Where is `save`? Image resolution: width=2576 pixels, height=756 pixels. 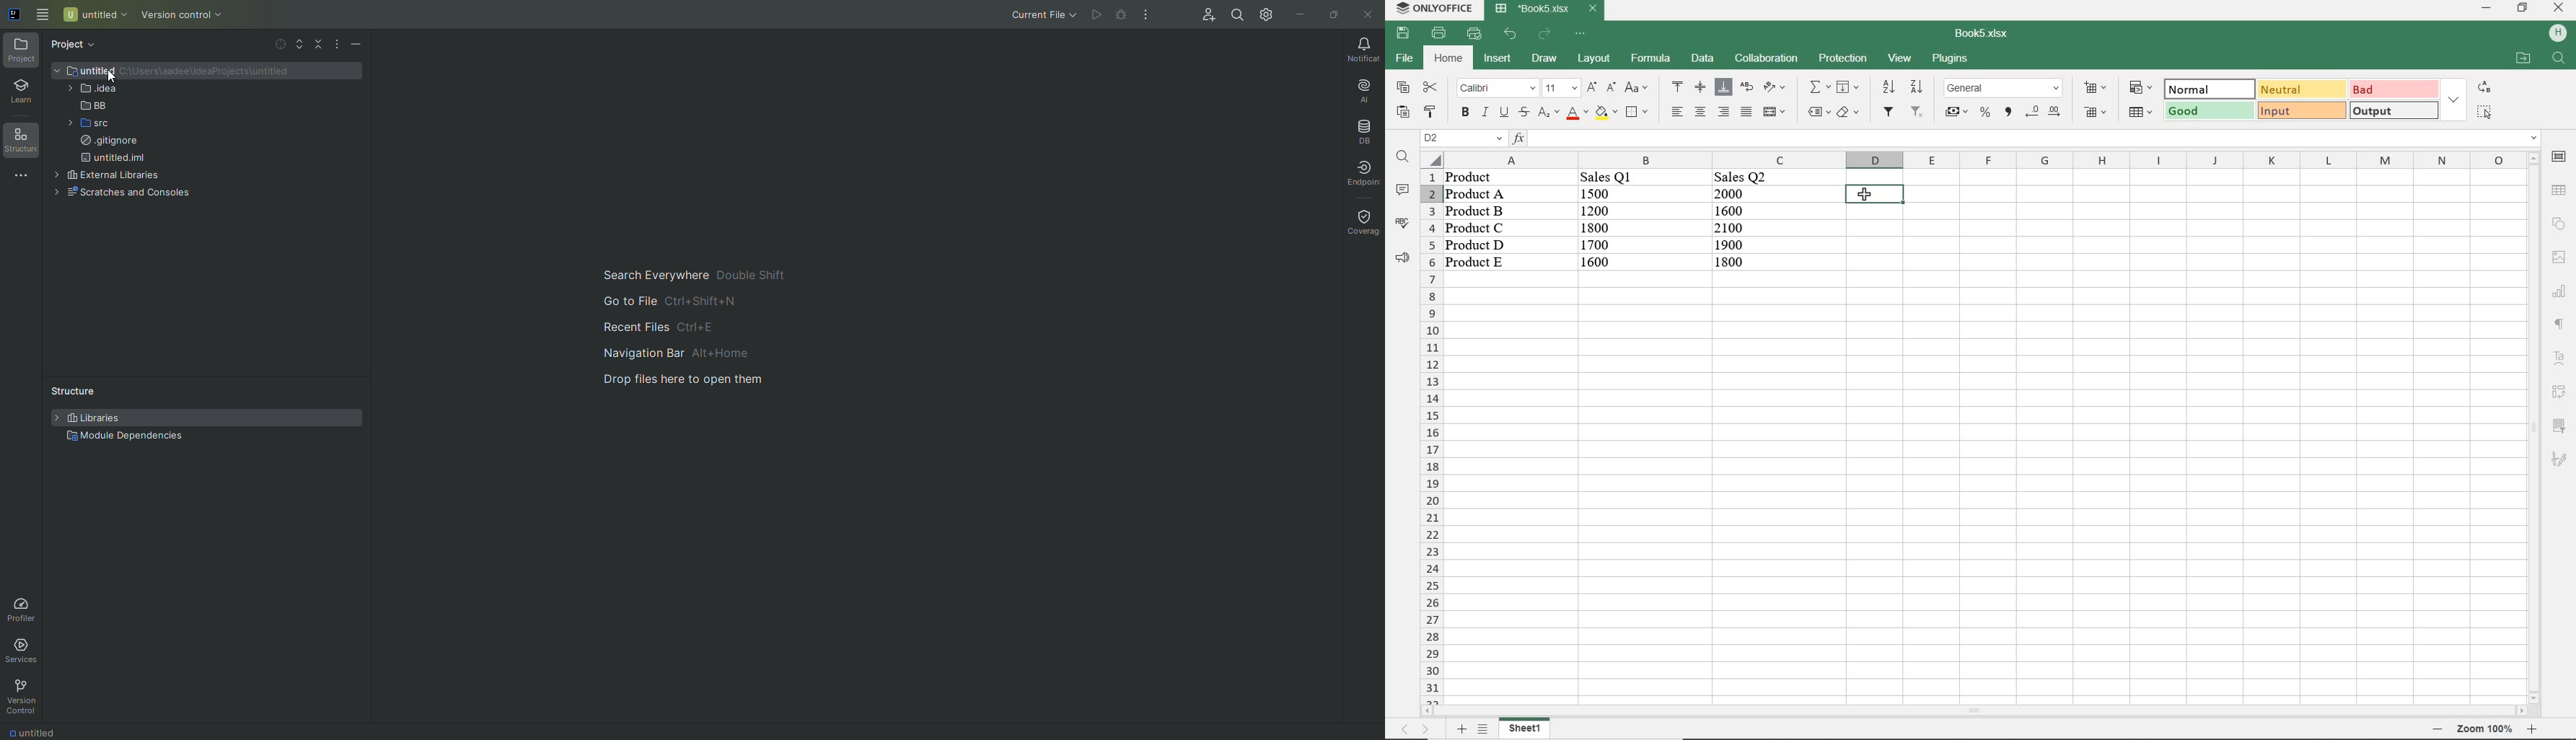
save is located at coordinates (1402, 32).